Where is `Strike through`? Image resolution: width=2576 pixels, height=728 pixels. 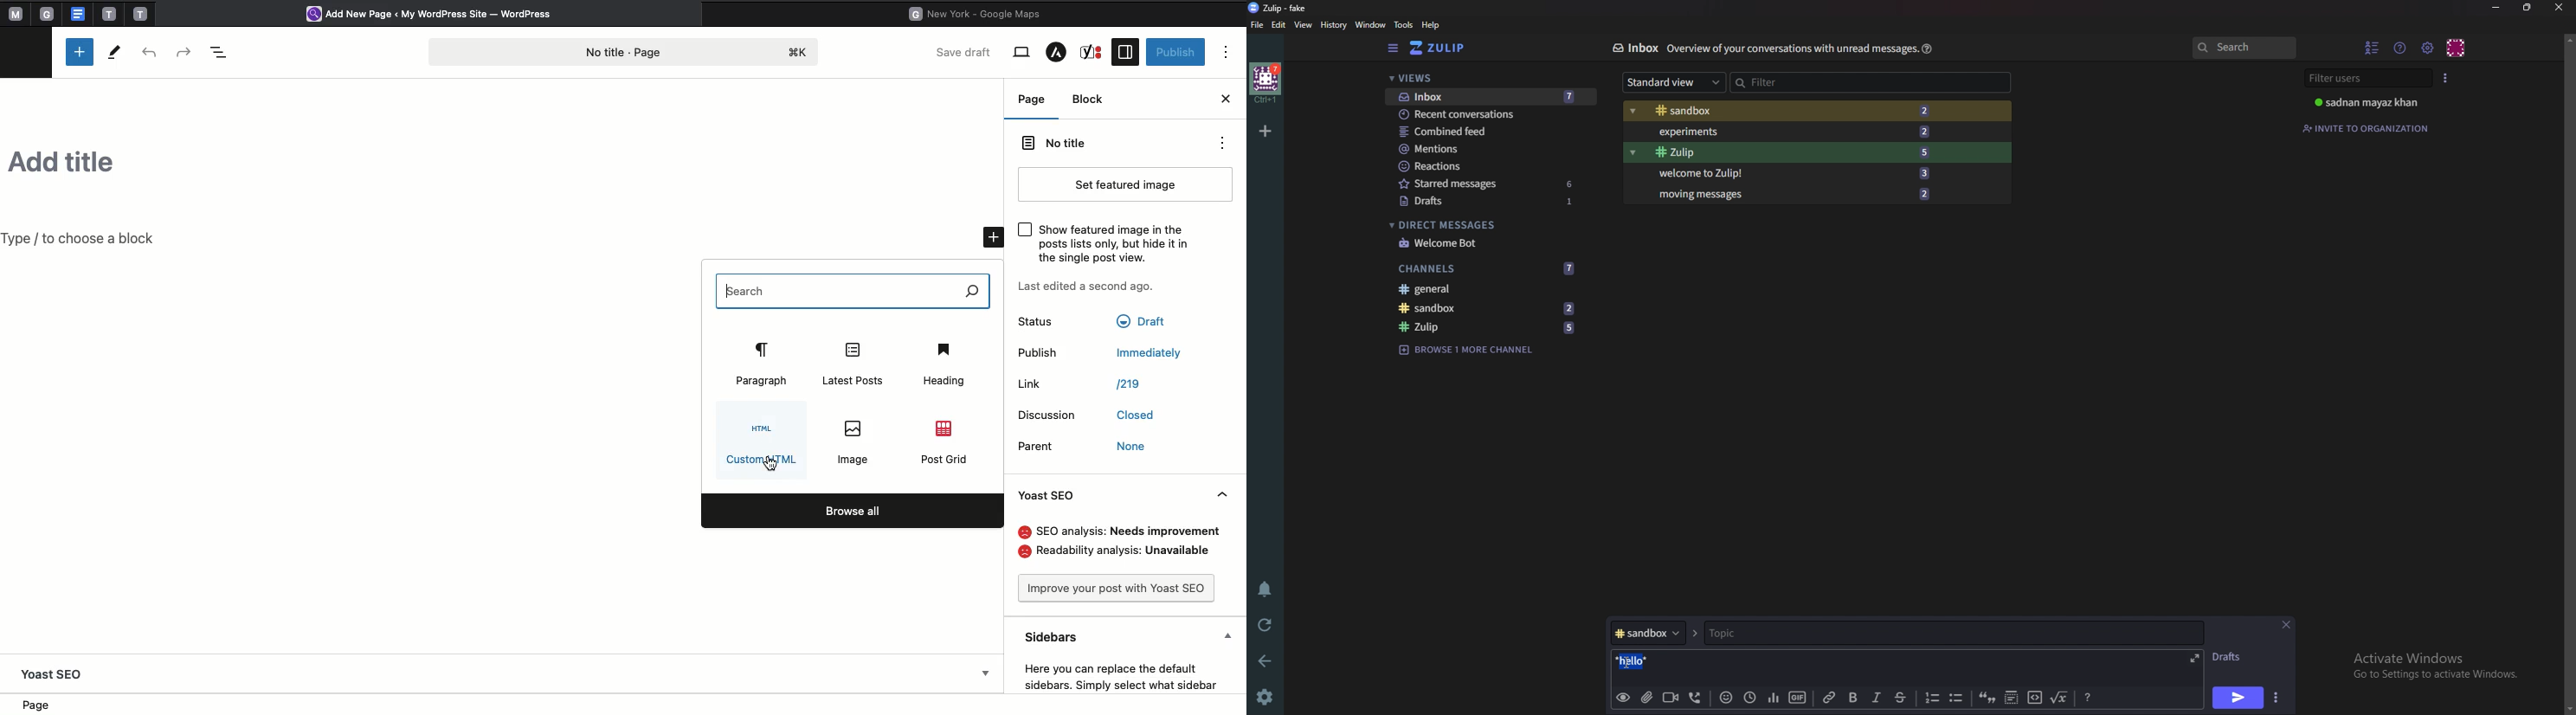 Strike through is located at coordinates (1902, 697).